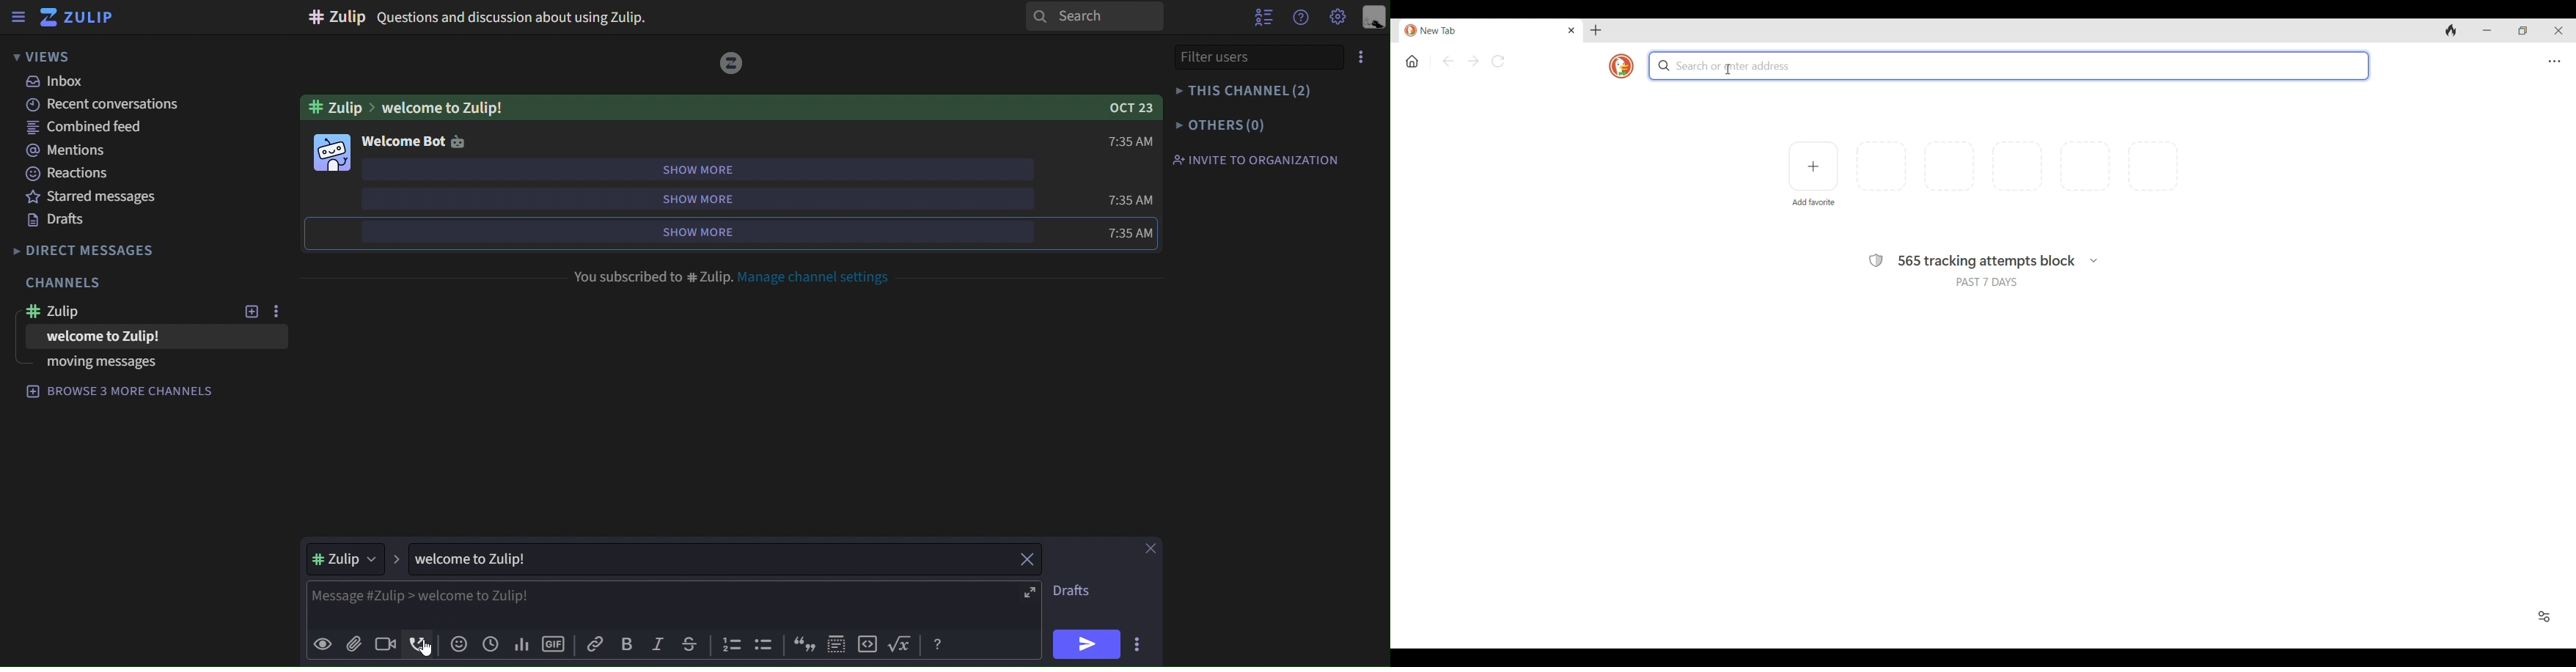 The height and width of the screenshot is (672, 2576). Describe the element at coordinates (732, 169) in the screenshot. I see `show more` at that location.